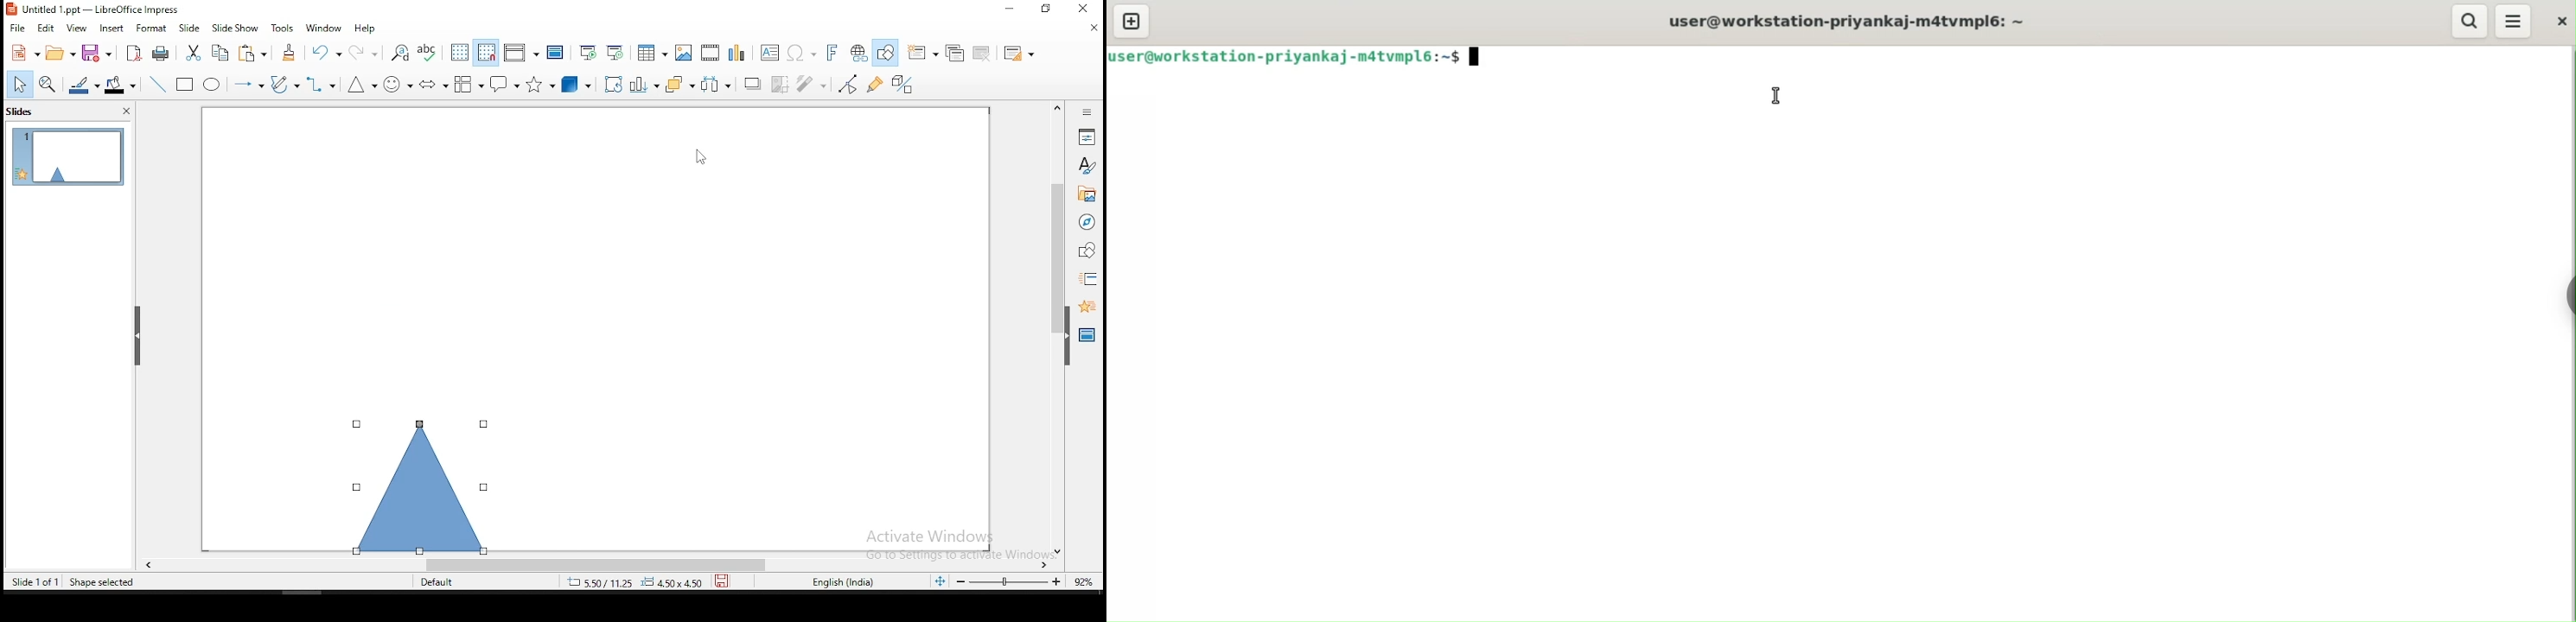 The width and height of the screenshot is (2576, 644). What do you see at coordinates (653, 53) in the screenshot?
I see `tables` at bounding box center [653, 53].